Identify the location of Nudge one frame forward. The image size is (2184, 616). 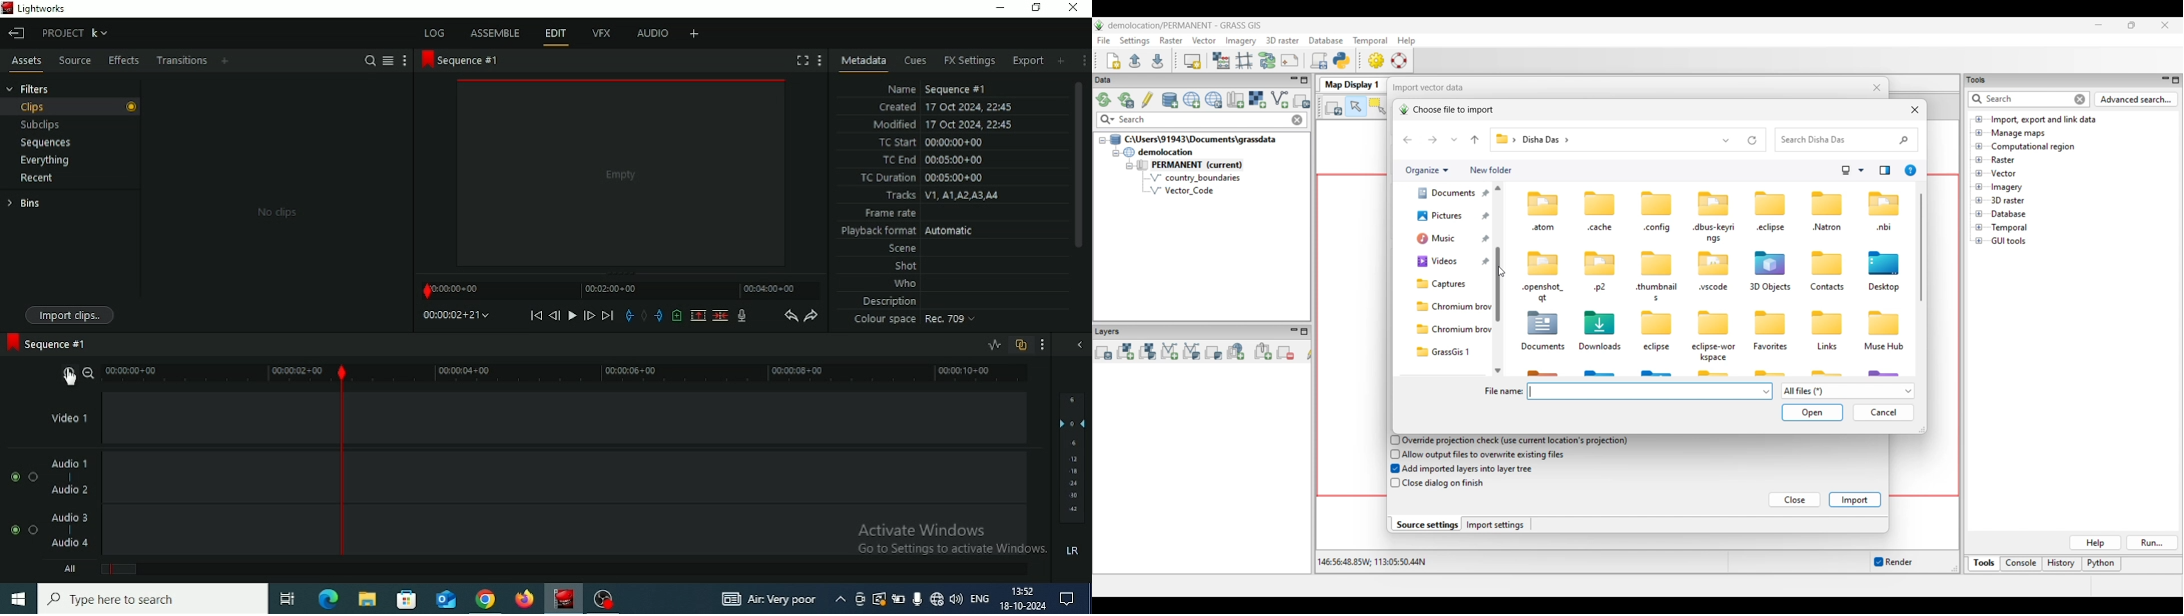
(589, 317).